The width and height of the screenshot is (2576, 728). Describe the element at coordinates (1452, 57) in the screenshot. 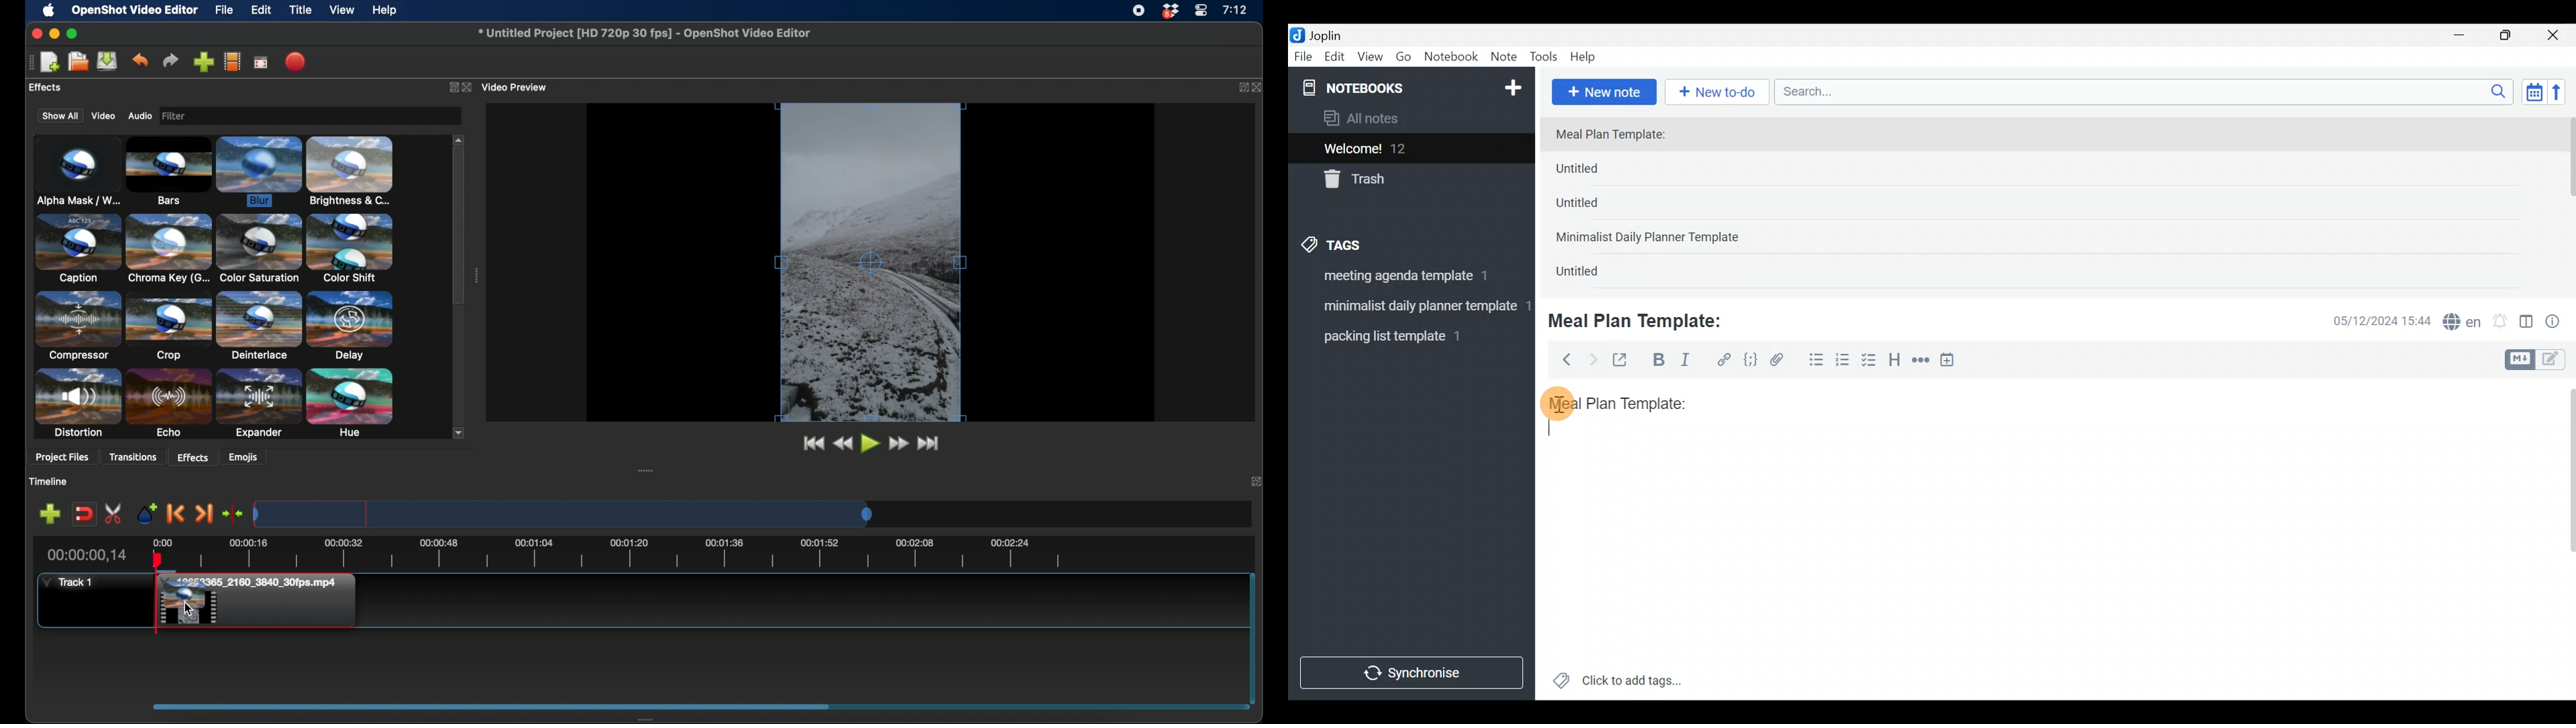

I see `Notebook` at that location.